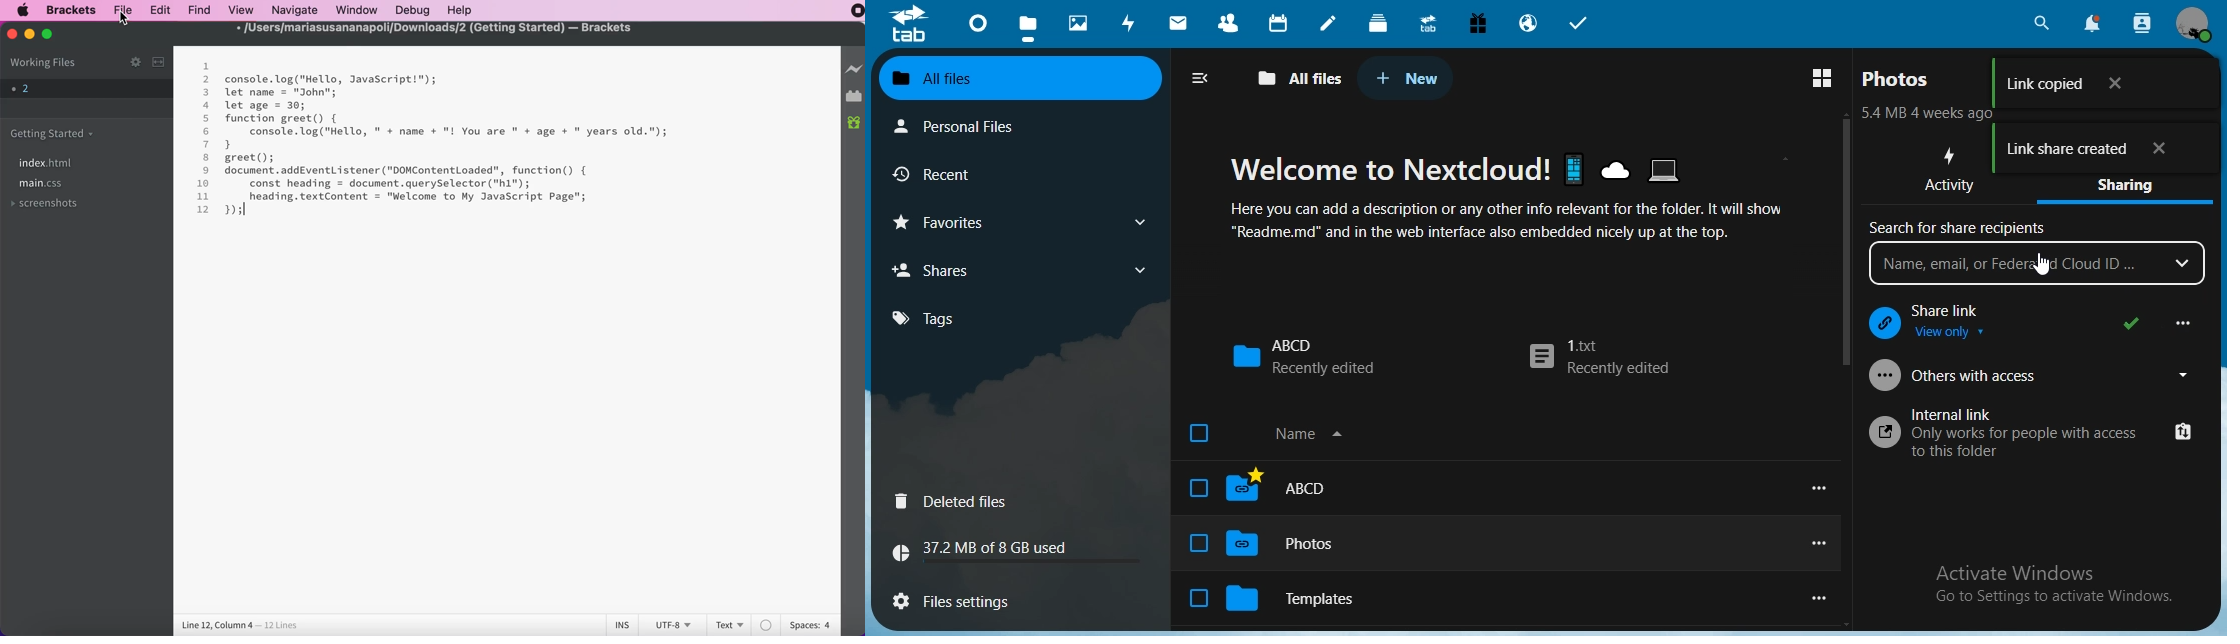  What do you see at coordinates (2099, 84) in the screenshot?
I see `link copied` at bounding box center [2099, 84].